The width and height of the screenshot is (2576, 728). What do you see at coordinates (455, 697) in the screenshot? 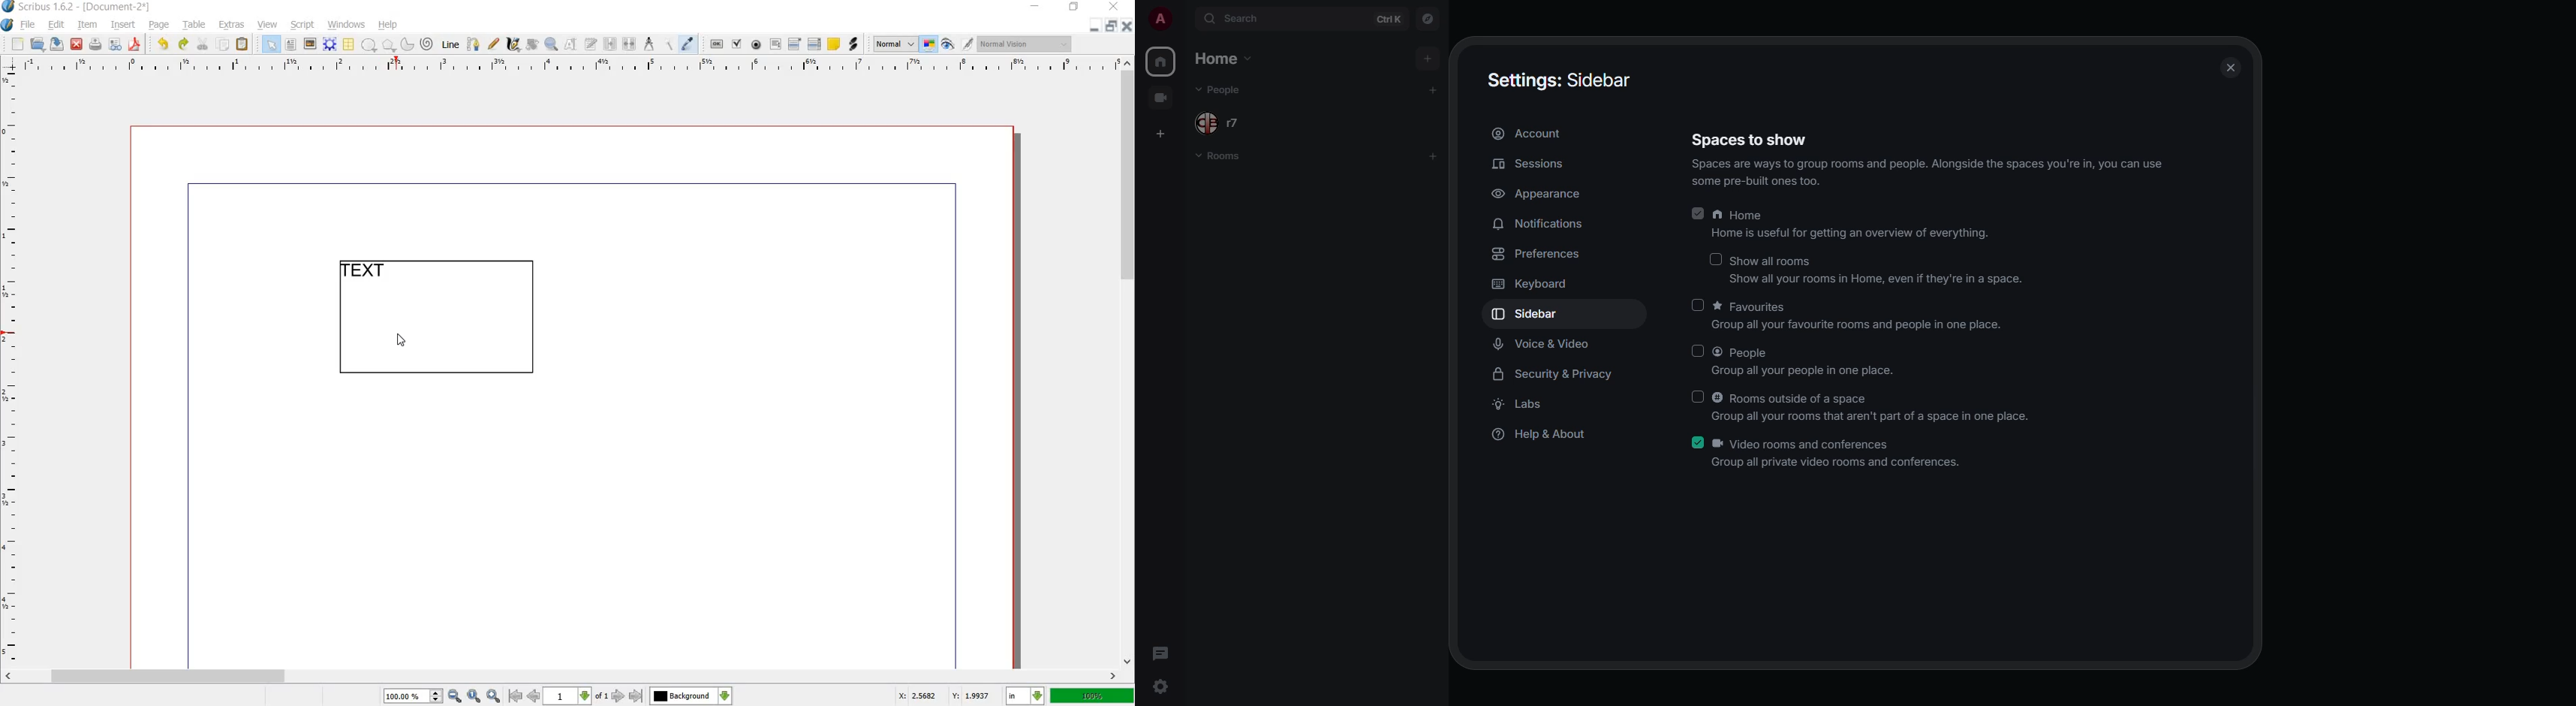
I see `zoom out` at bounding box center [455, 697].